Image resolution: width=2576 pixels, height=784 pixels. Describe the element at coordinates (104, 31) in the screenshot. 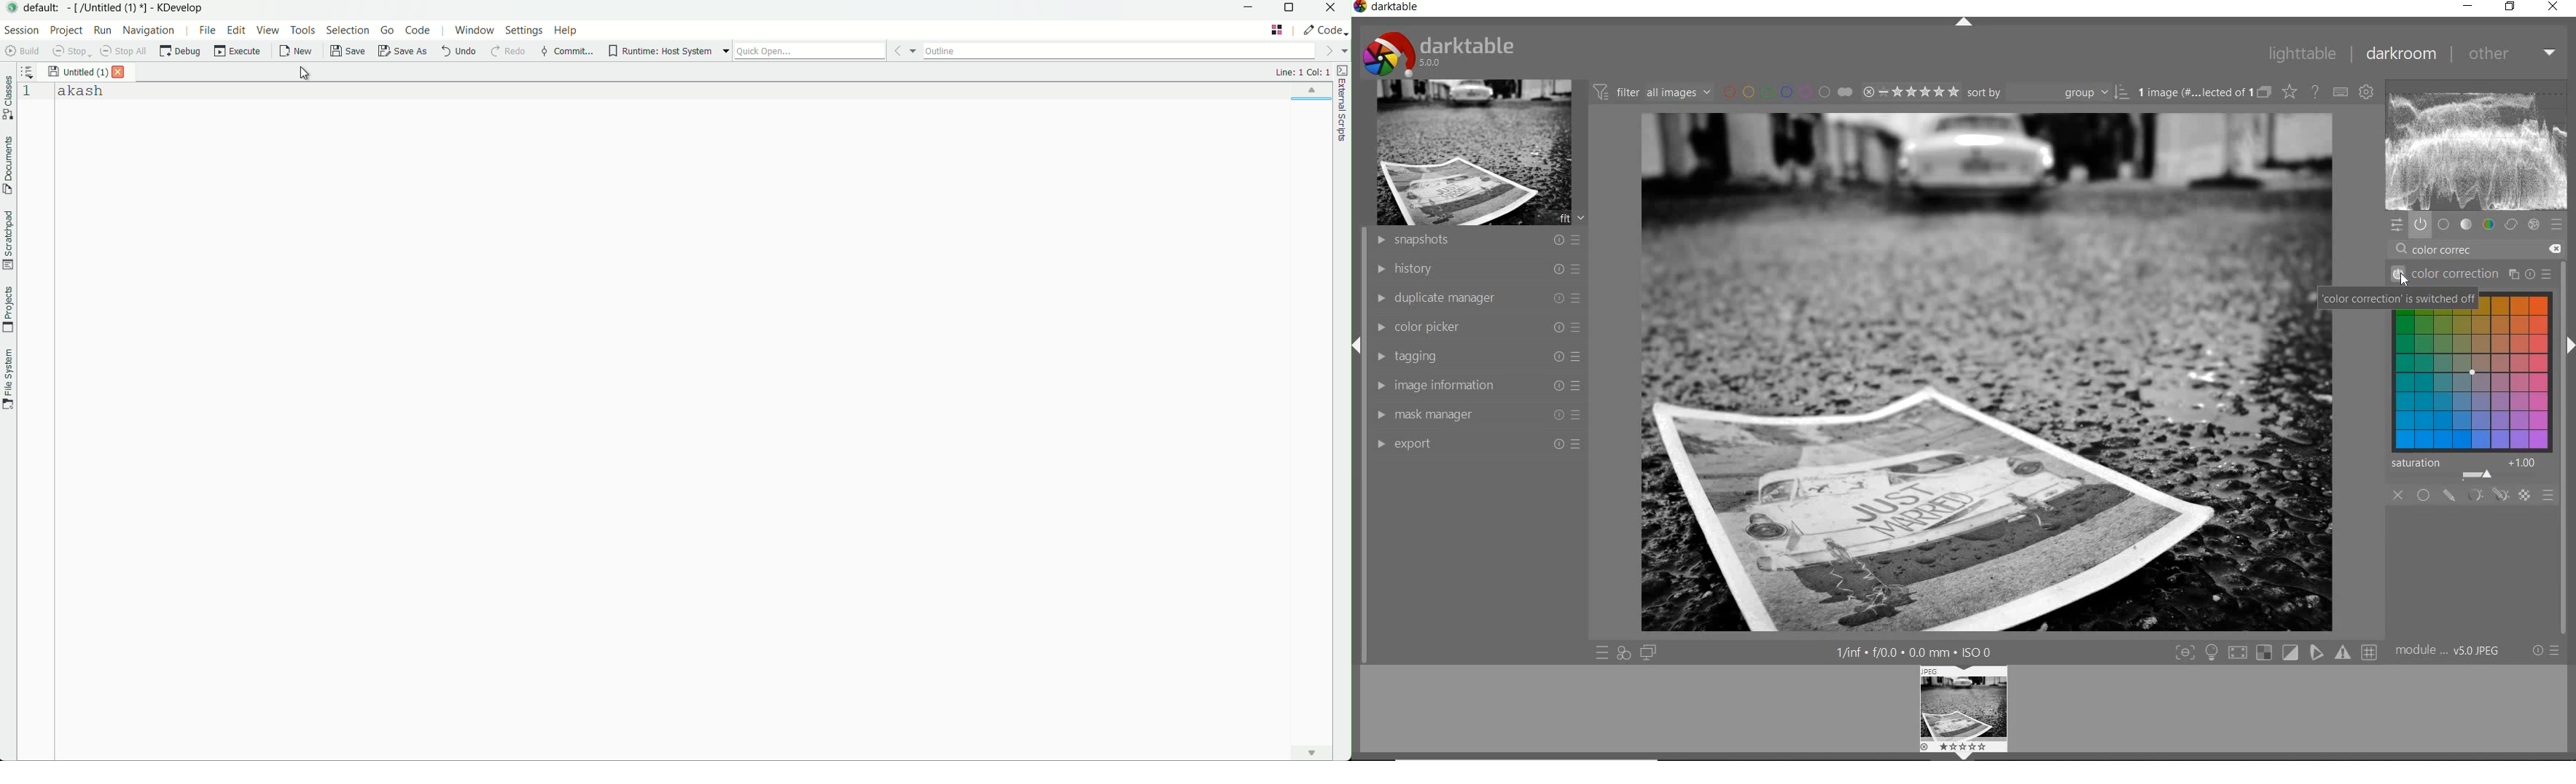

I see `run` at that location.